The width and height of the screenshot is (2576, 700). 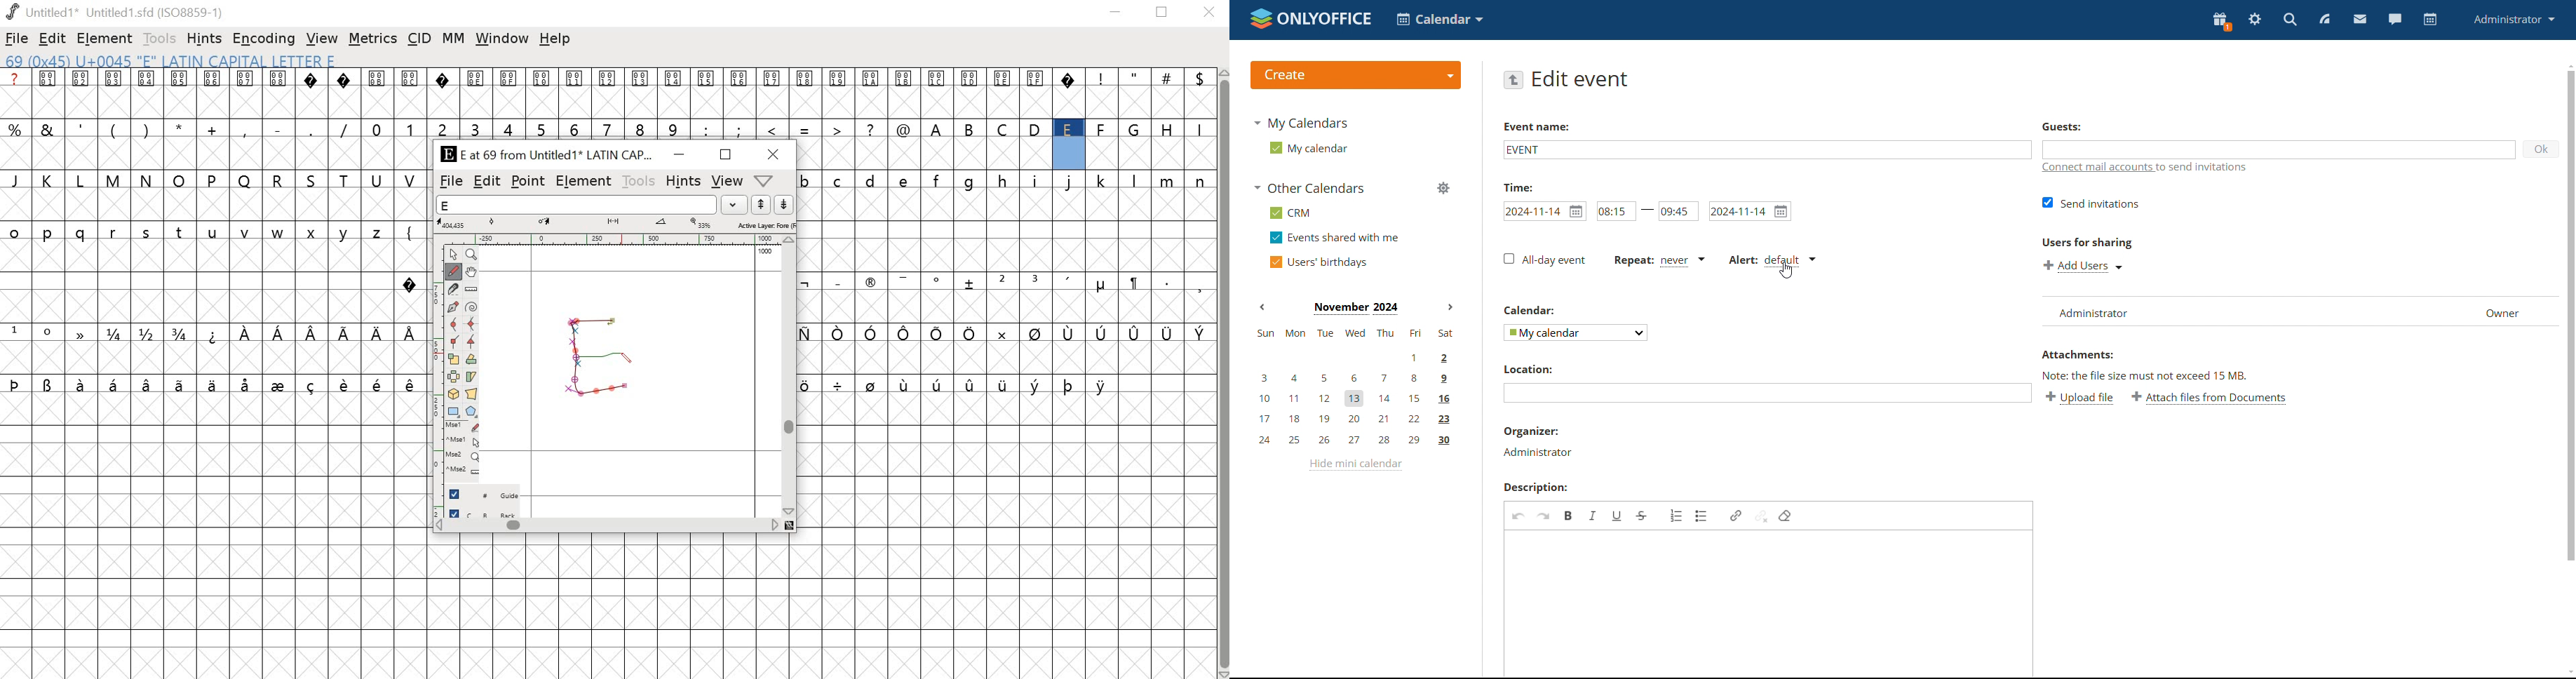 I want to click on scrollbar, so click(x=792, y=376).